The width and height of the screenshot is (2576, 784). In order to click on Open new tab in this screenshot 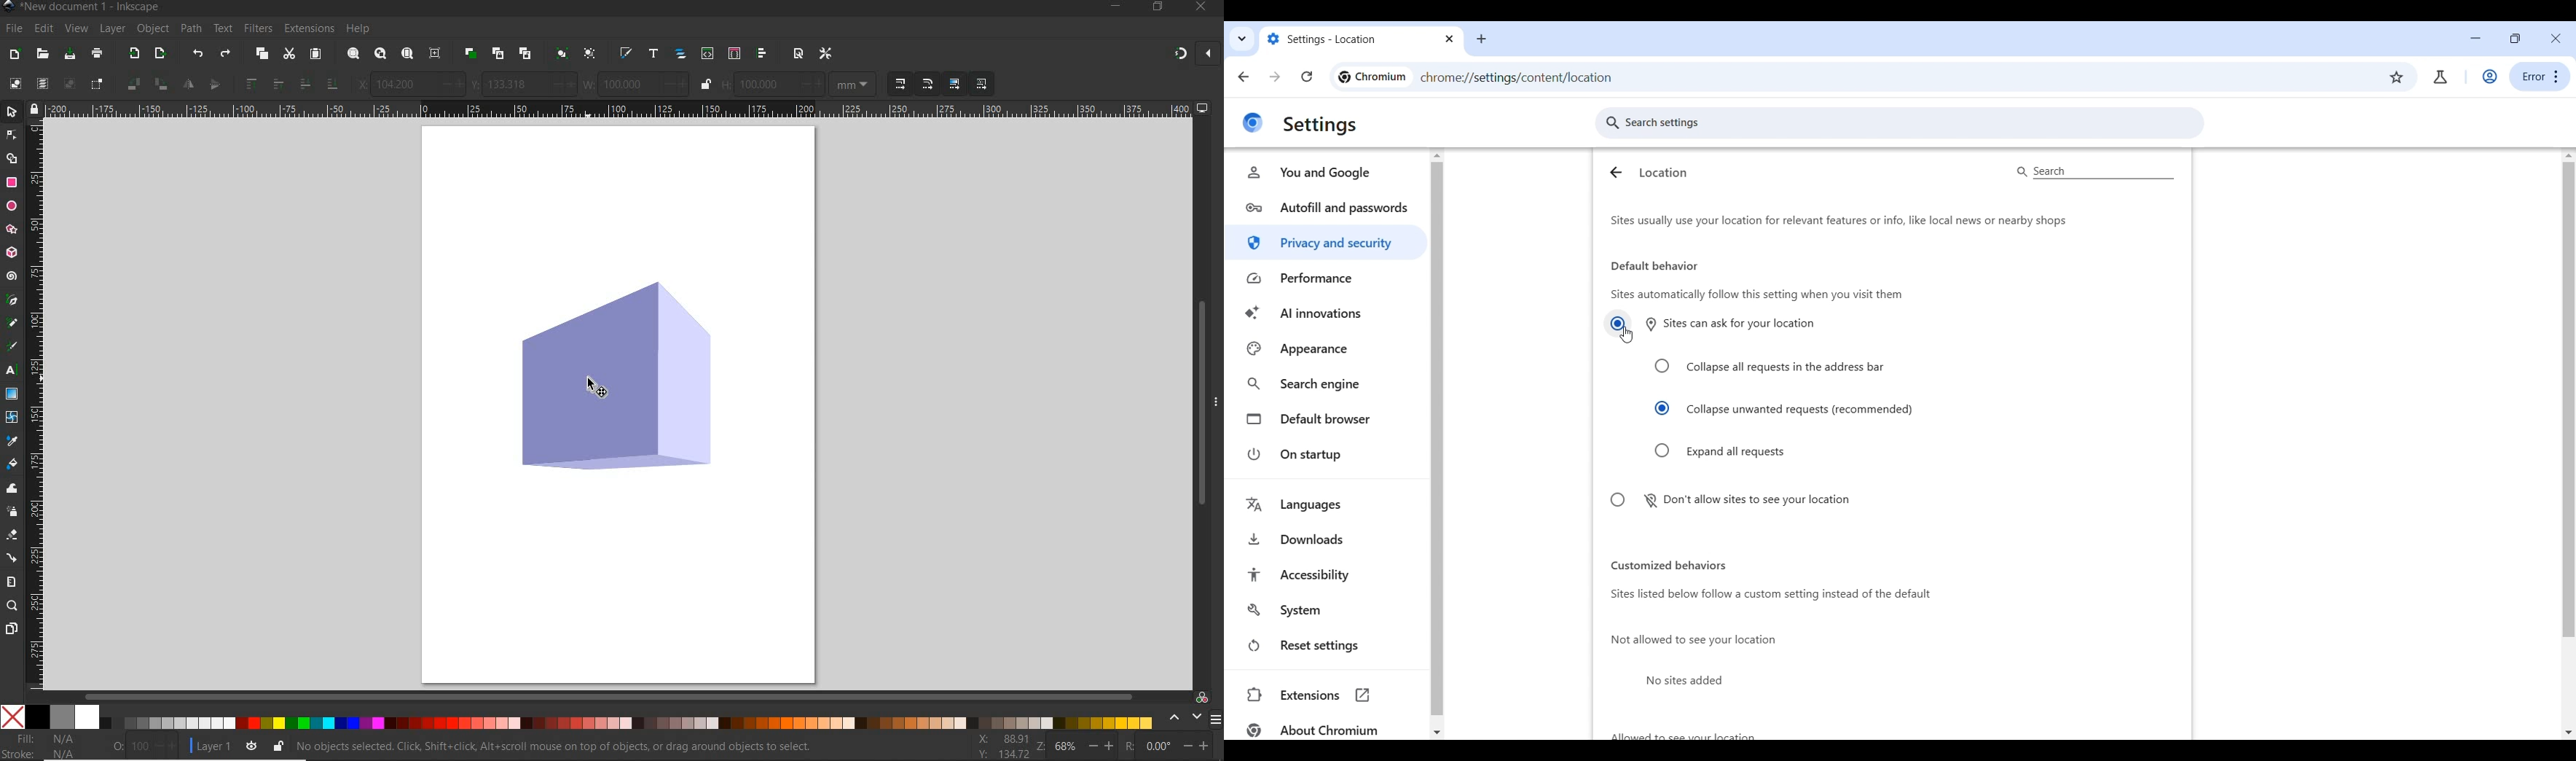, I will do `click(1482, 39)`.